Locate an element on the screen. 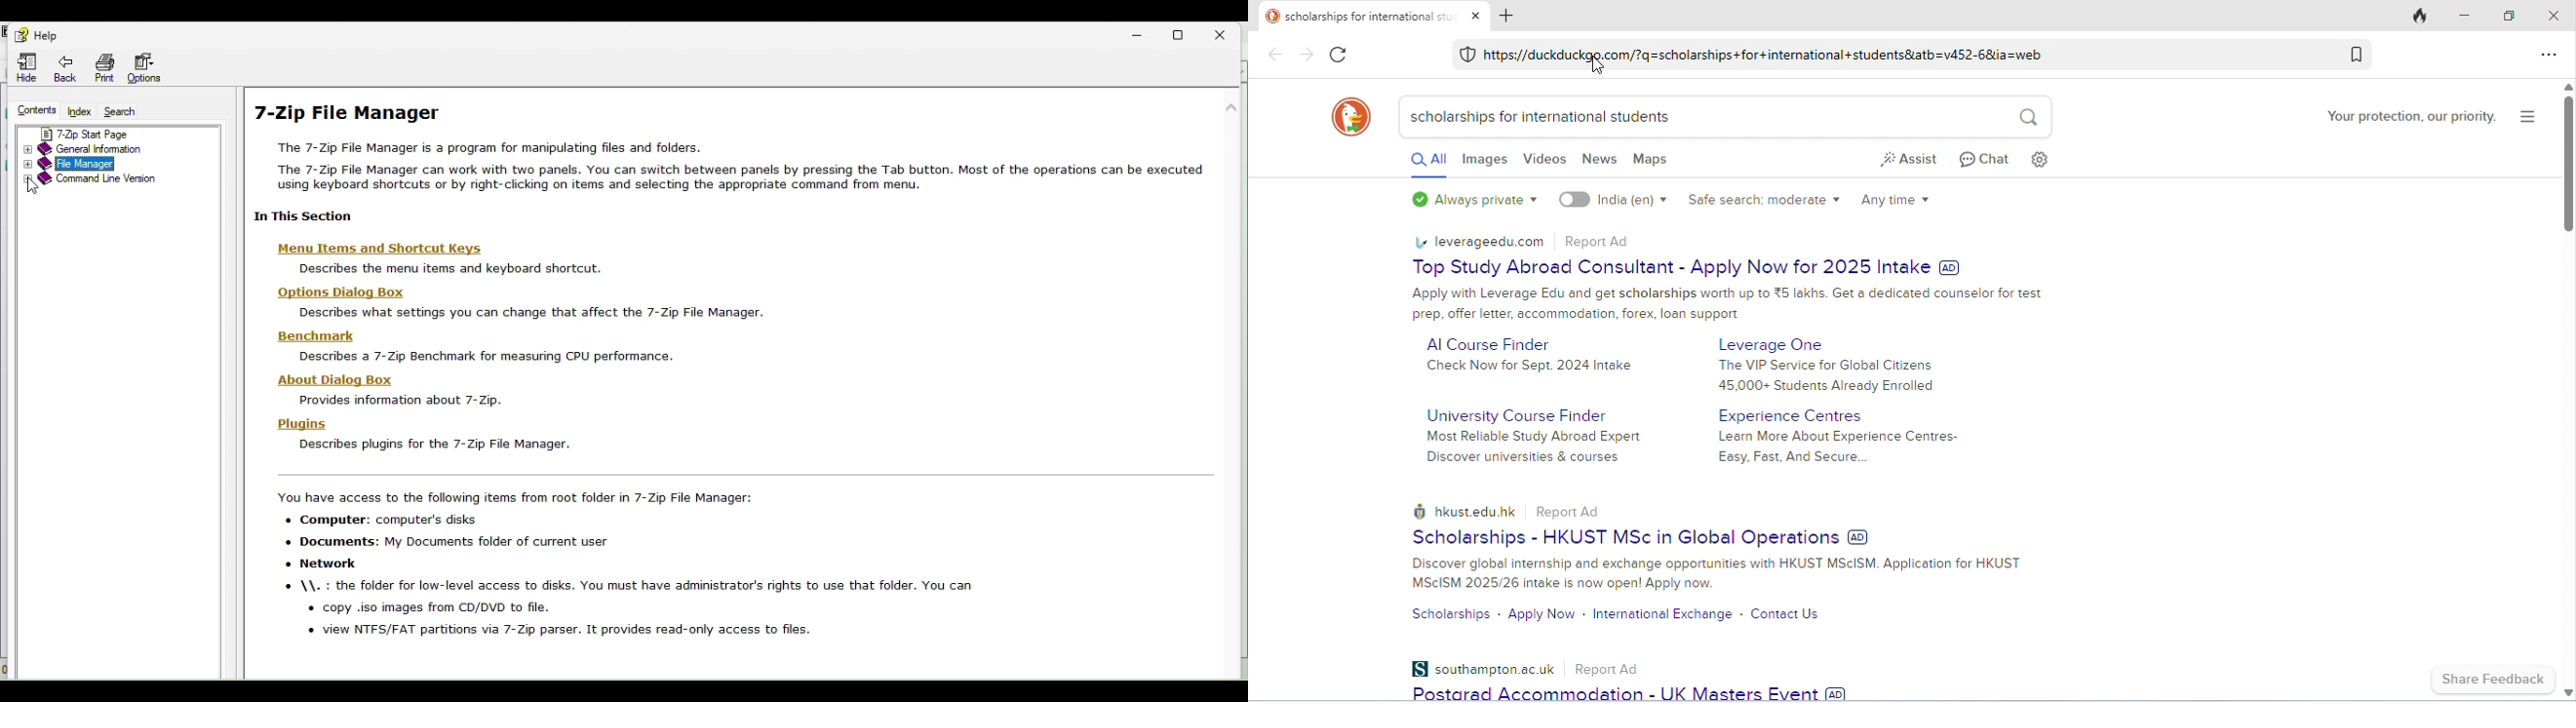 The width and height of the screenshot is (2576, 728). Learn More About Experience Centres-Easy, Fast, And Secure... is located at coordinates (1837, 449).